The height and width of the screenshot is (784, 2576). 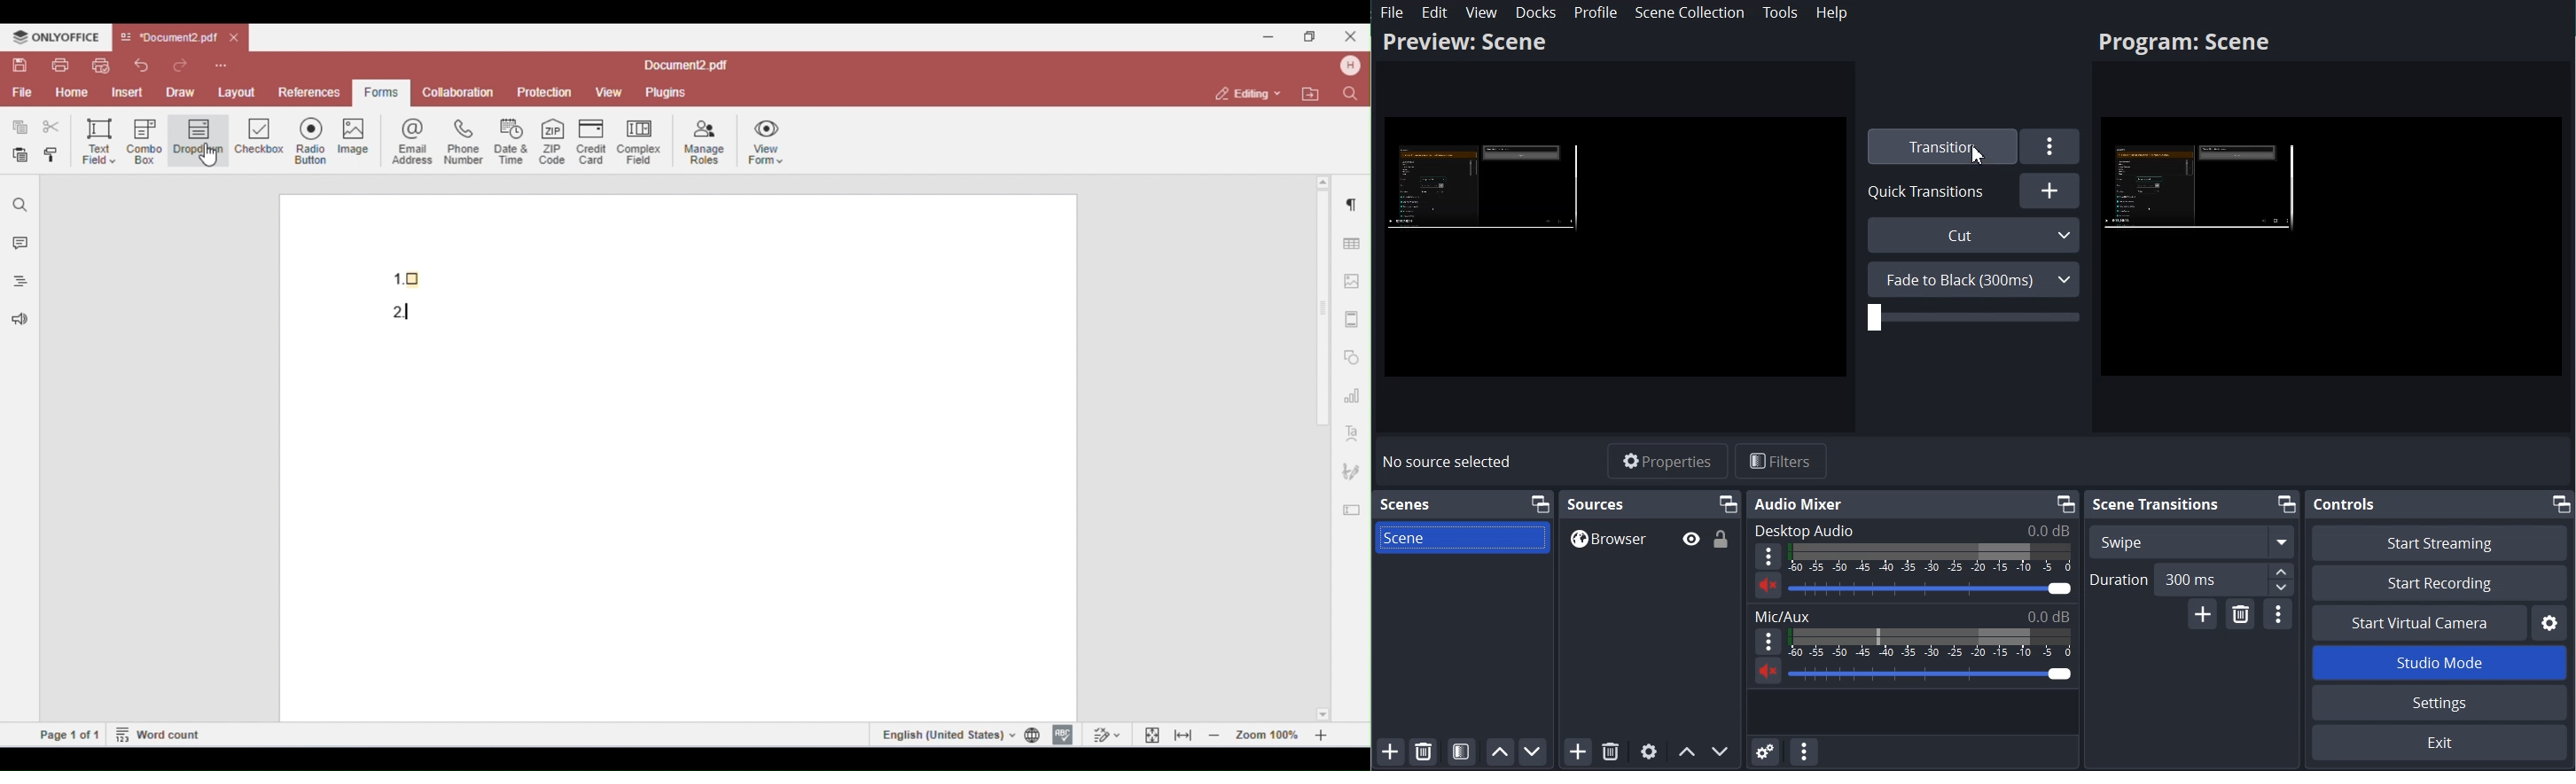 What do you see at coordinates (2155, 503) in the screenshot?
I see `Scene Transition` at bounding box center [2155, 503].